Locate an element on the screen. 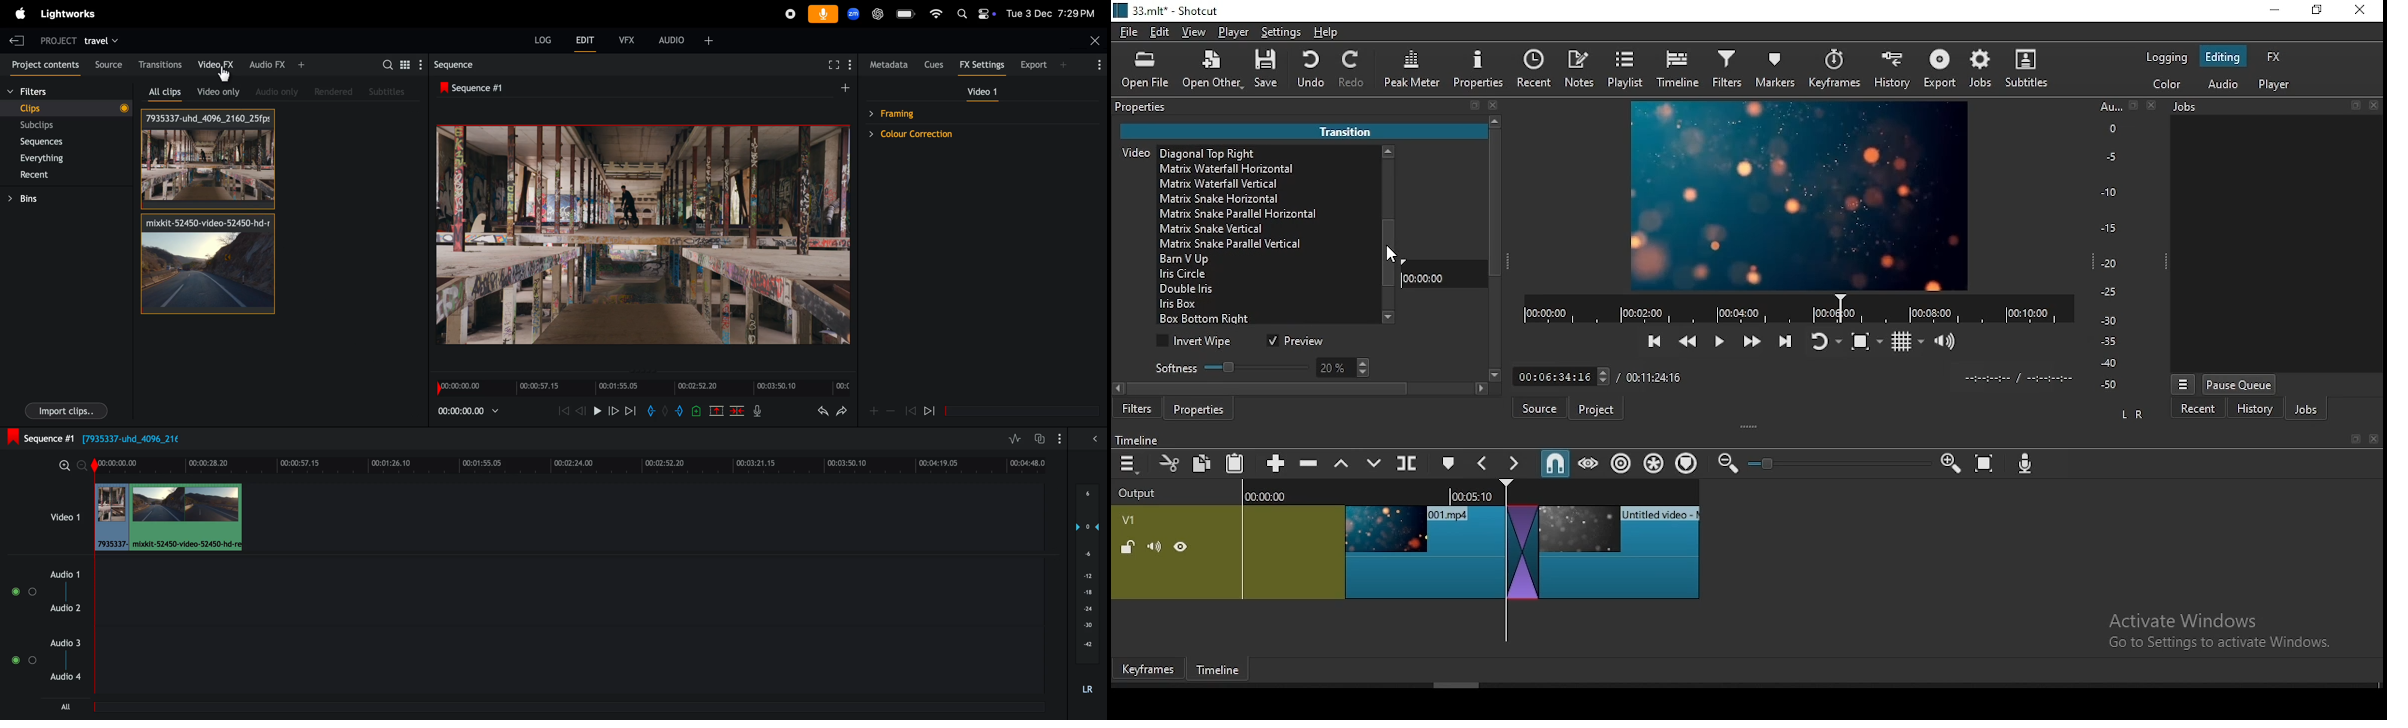  color is located at coordinates (2167, 57).